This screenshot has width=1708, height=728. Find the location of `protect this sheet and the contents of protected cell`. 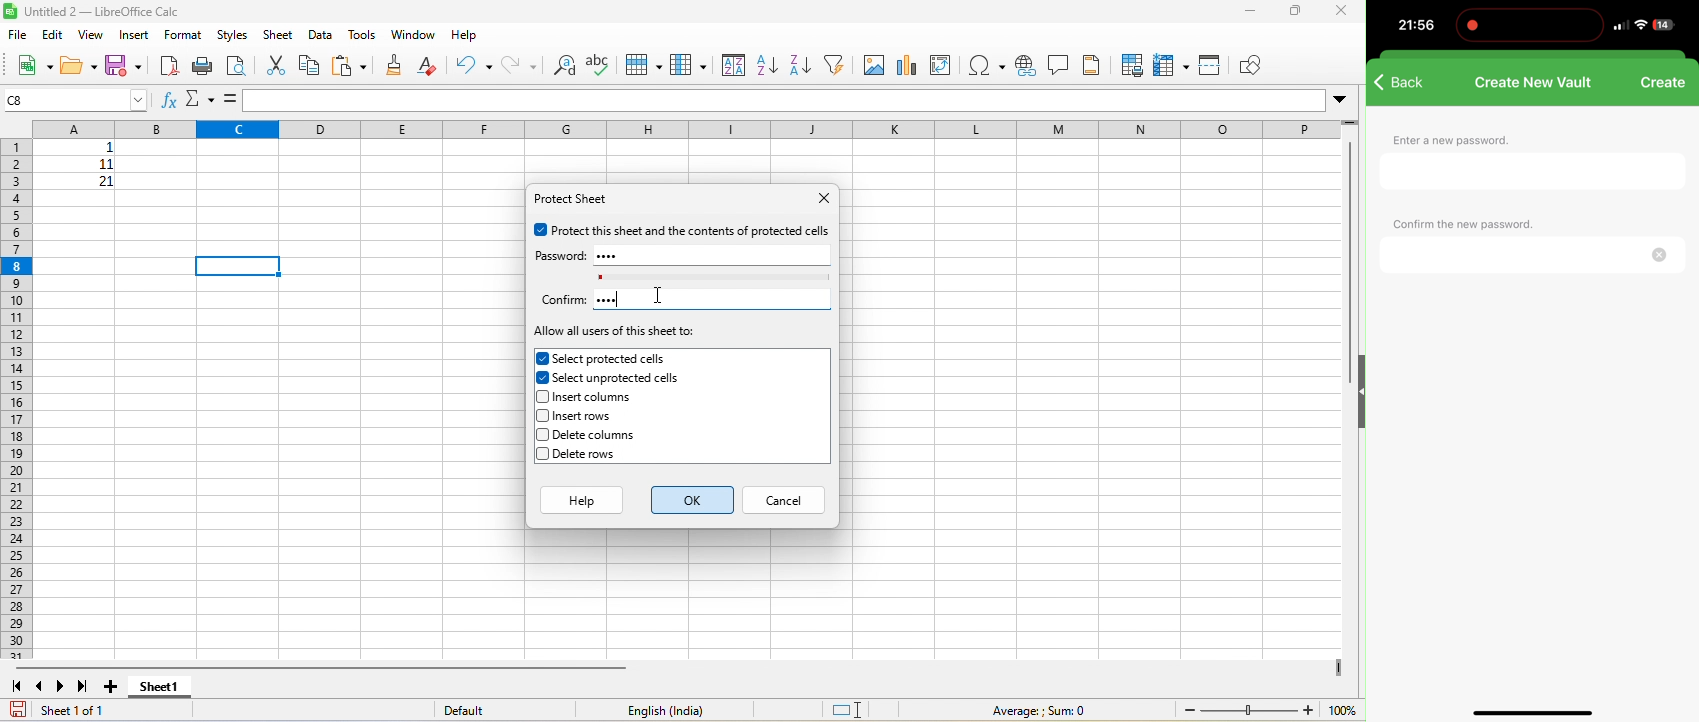

protect this sheet and the contents of protected cell is located at coordinates (682, 230).